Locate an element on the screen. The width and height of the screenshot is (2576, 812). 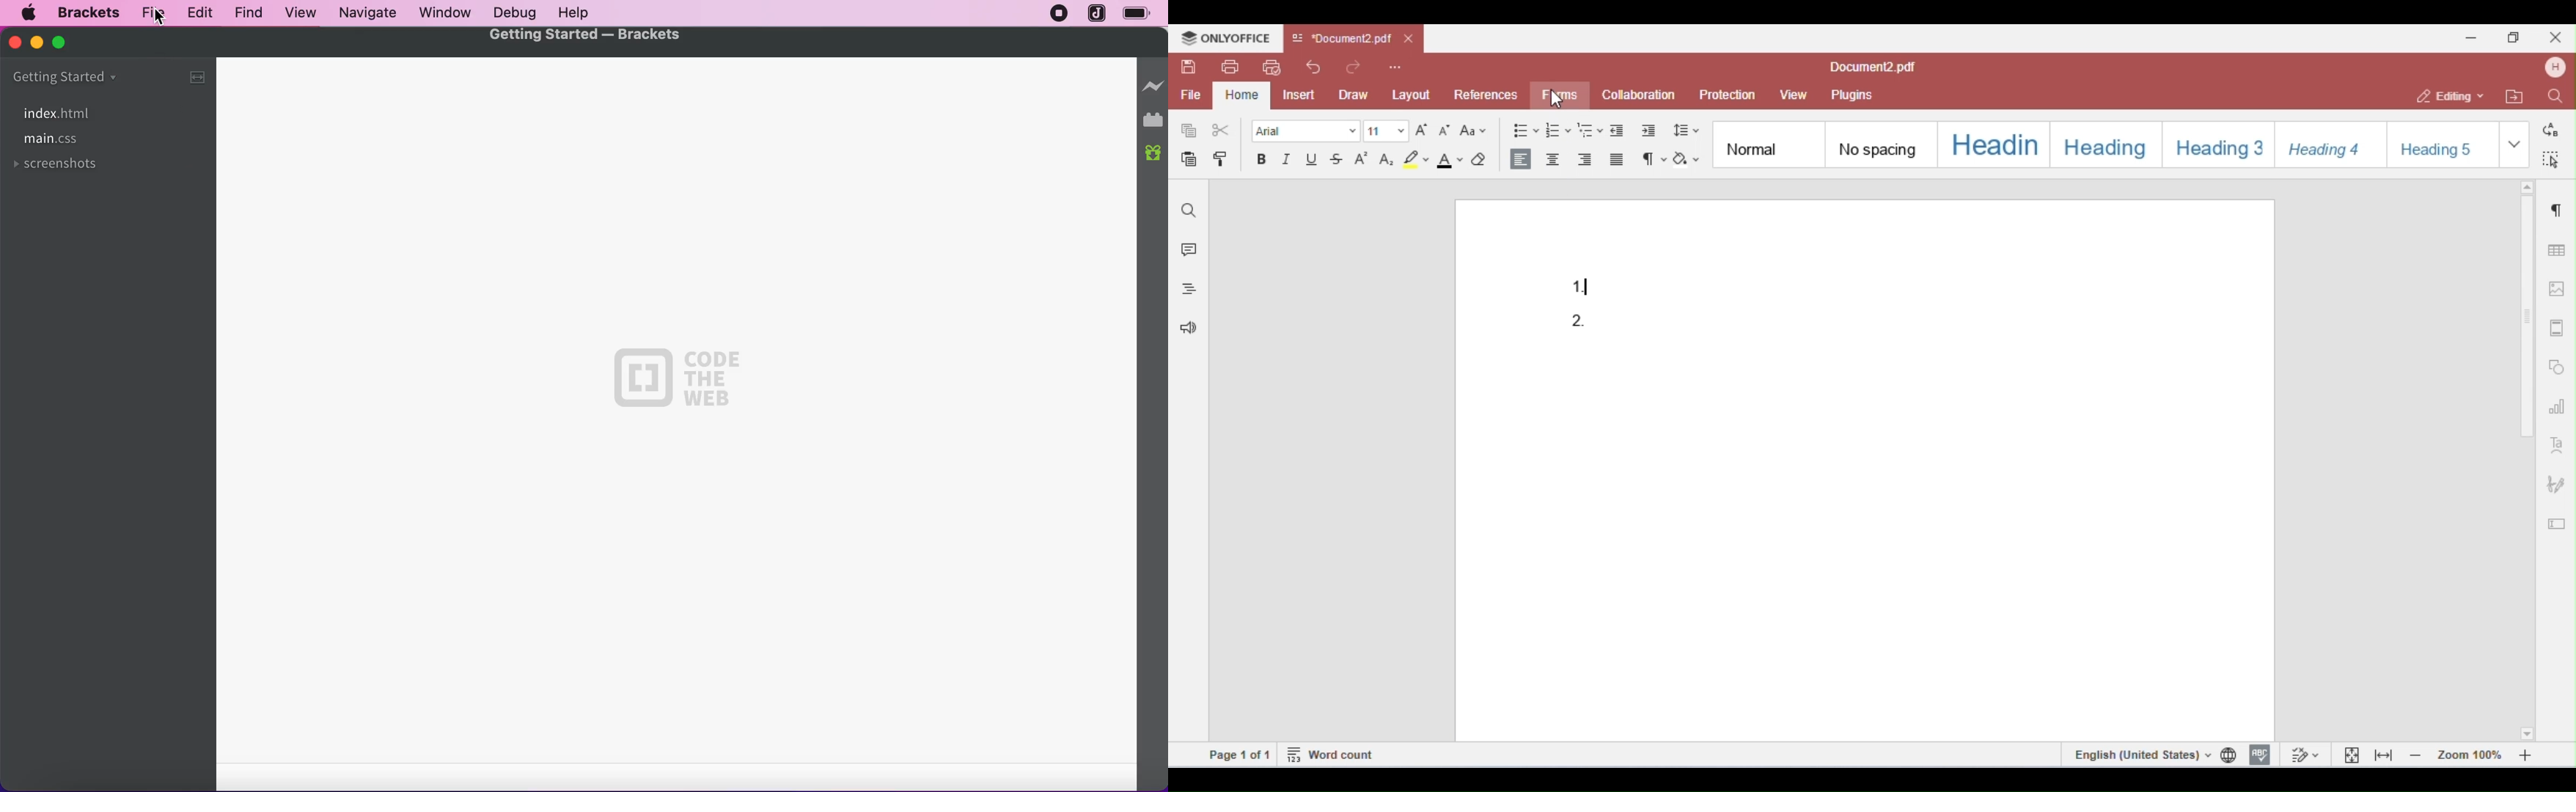
window is located at coordinates (446, 12).